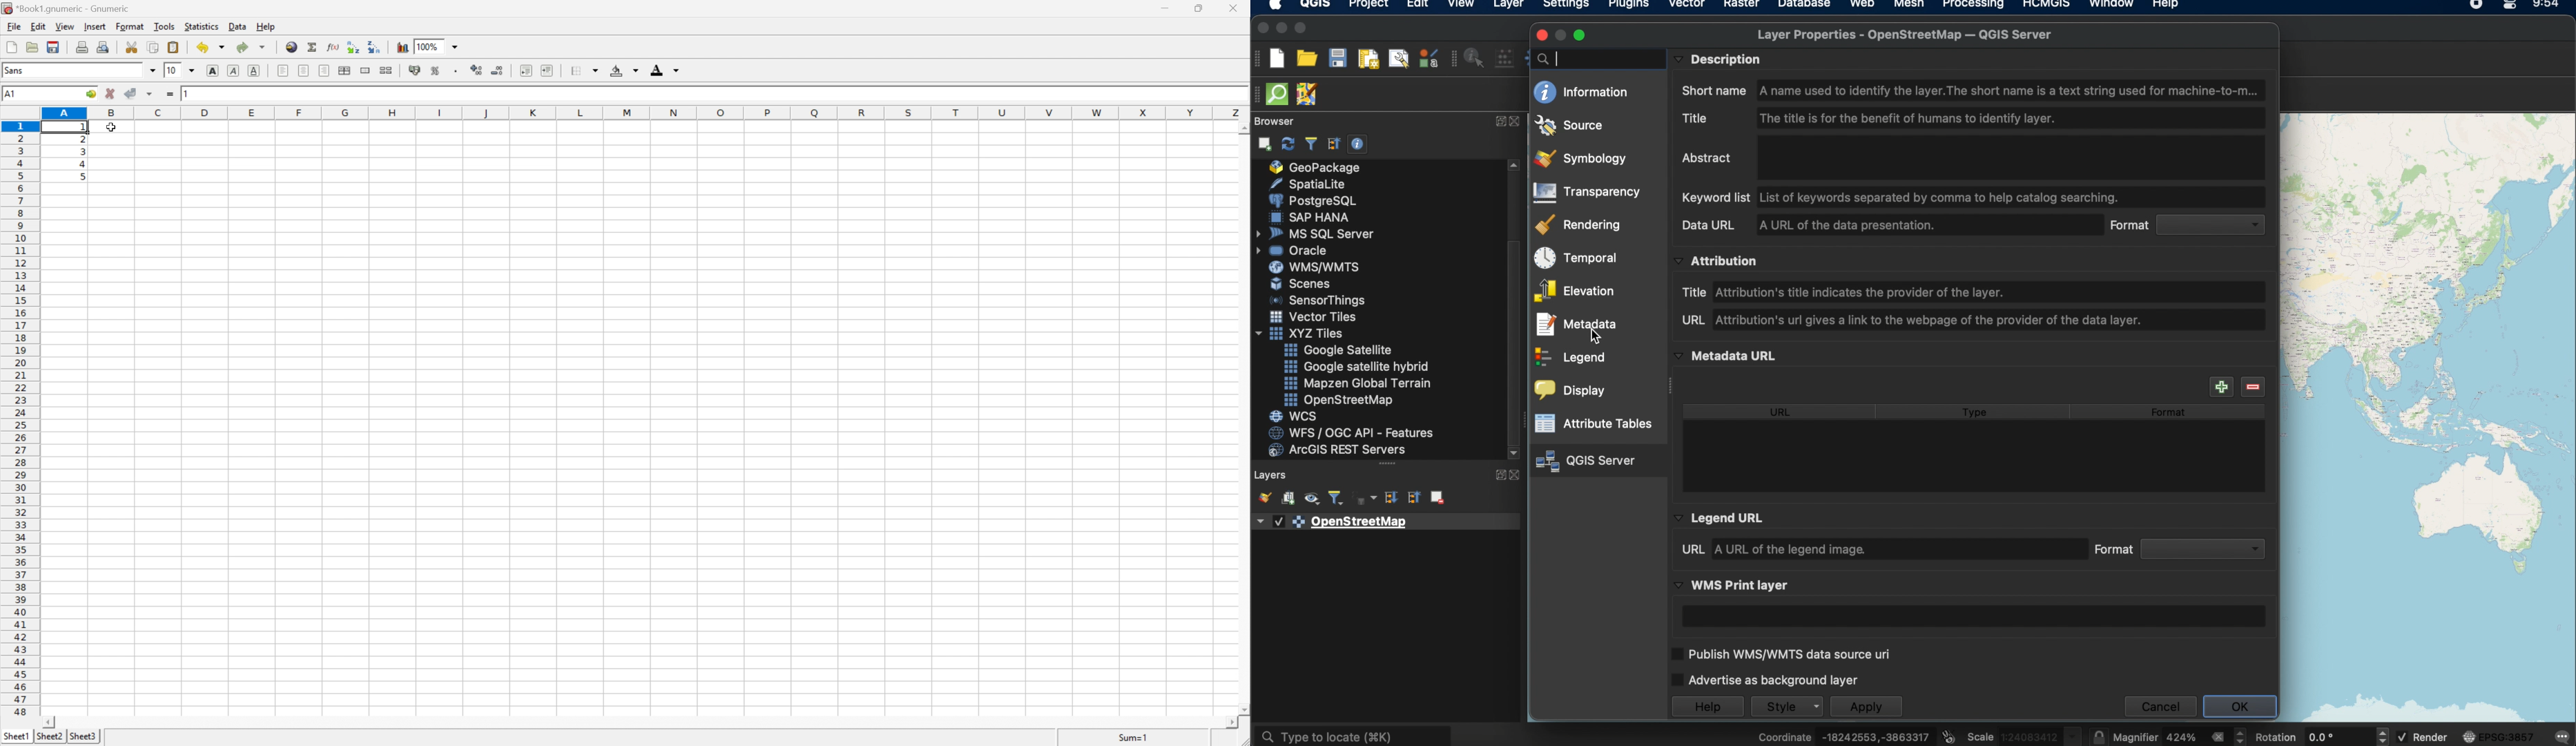  What do you see at coordinates (1580, 224) in the screenshot?
I see `rendering` at bounding box center [1580, 224].